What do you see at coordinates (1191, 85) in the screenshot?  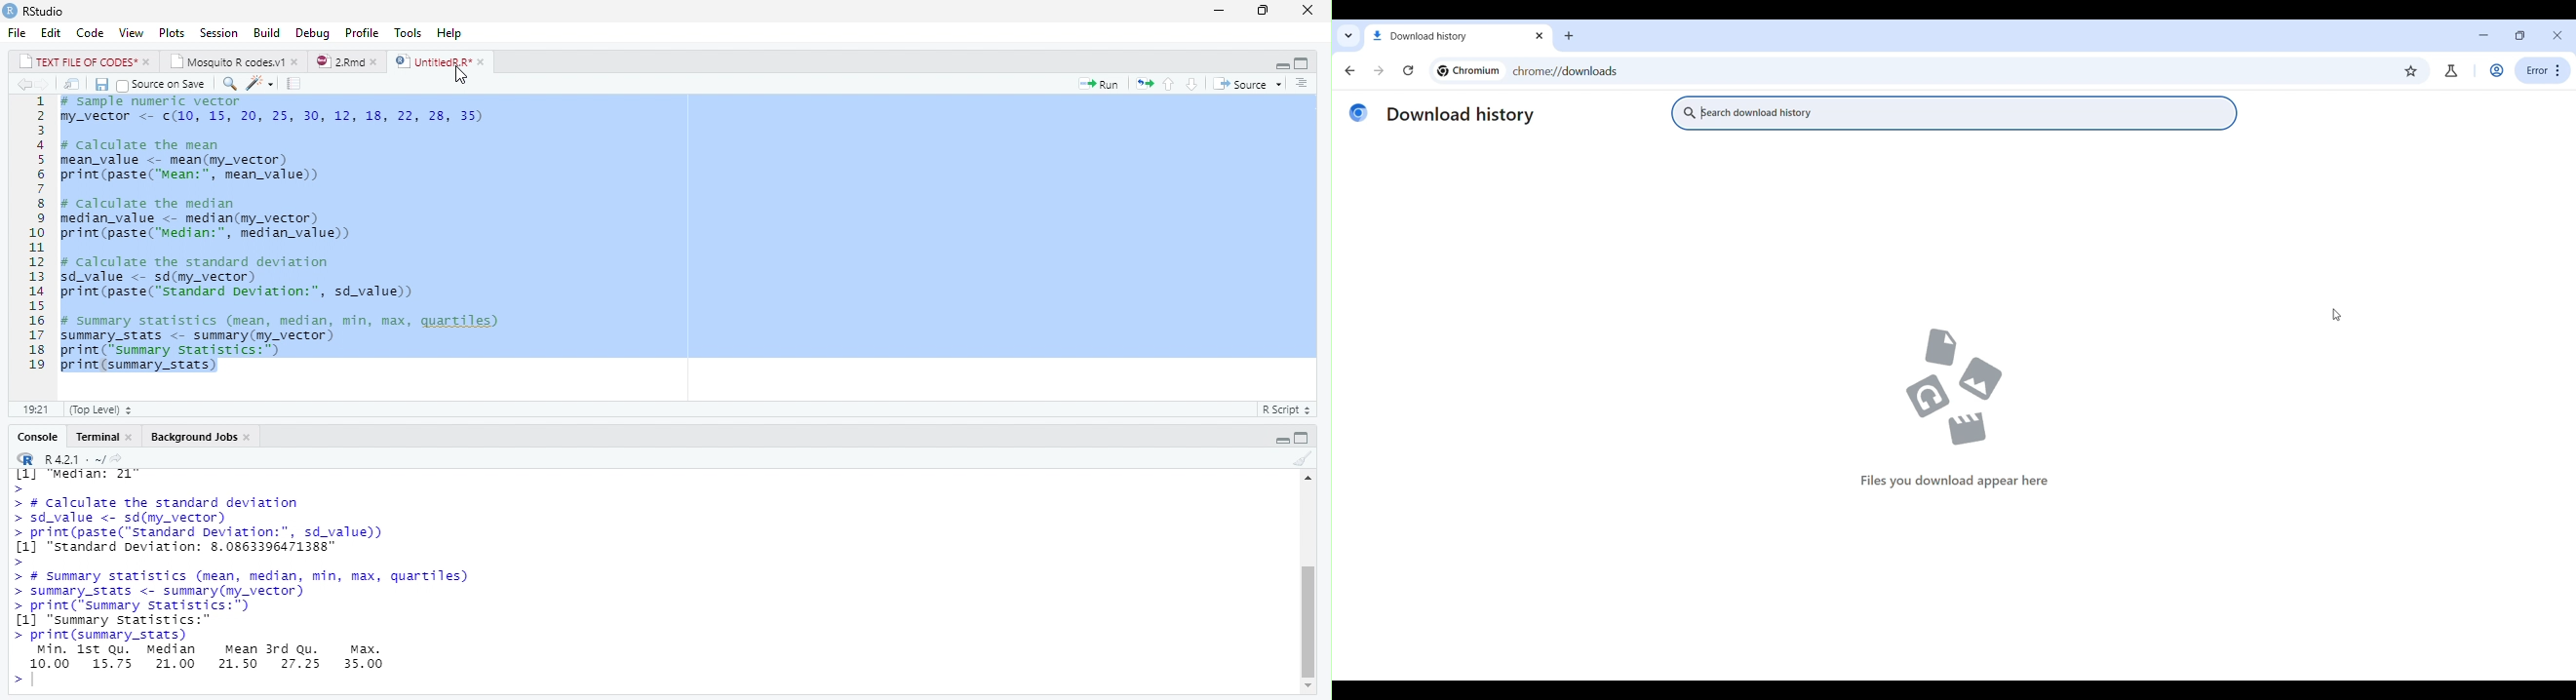 I see `next section` at bounding box center [1191, 85].